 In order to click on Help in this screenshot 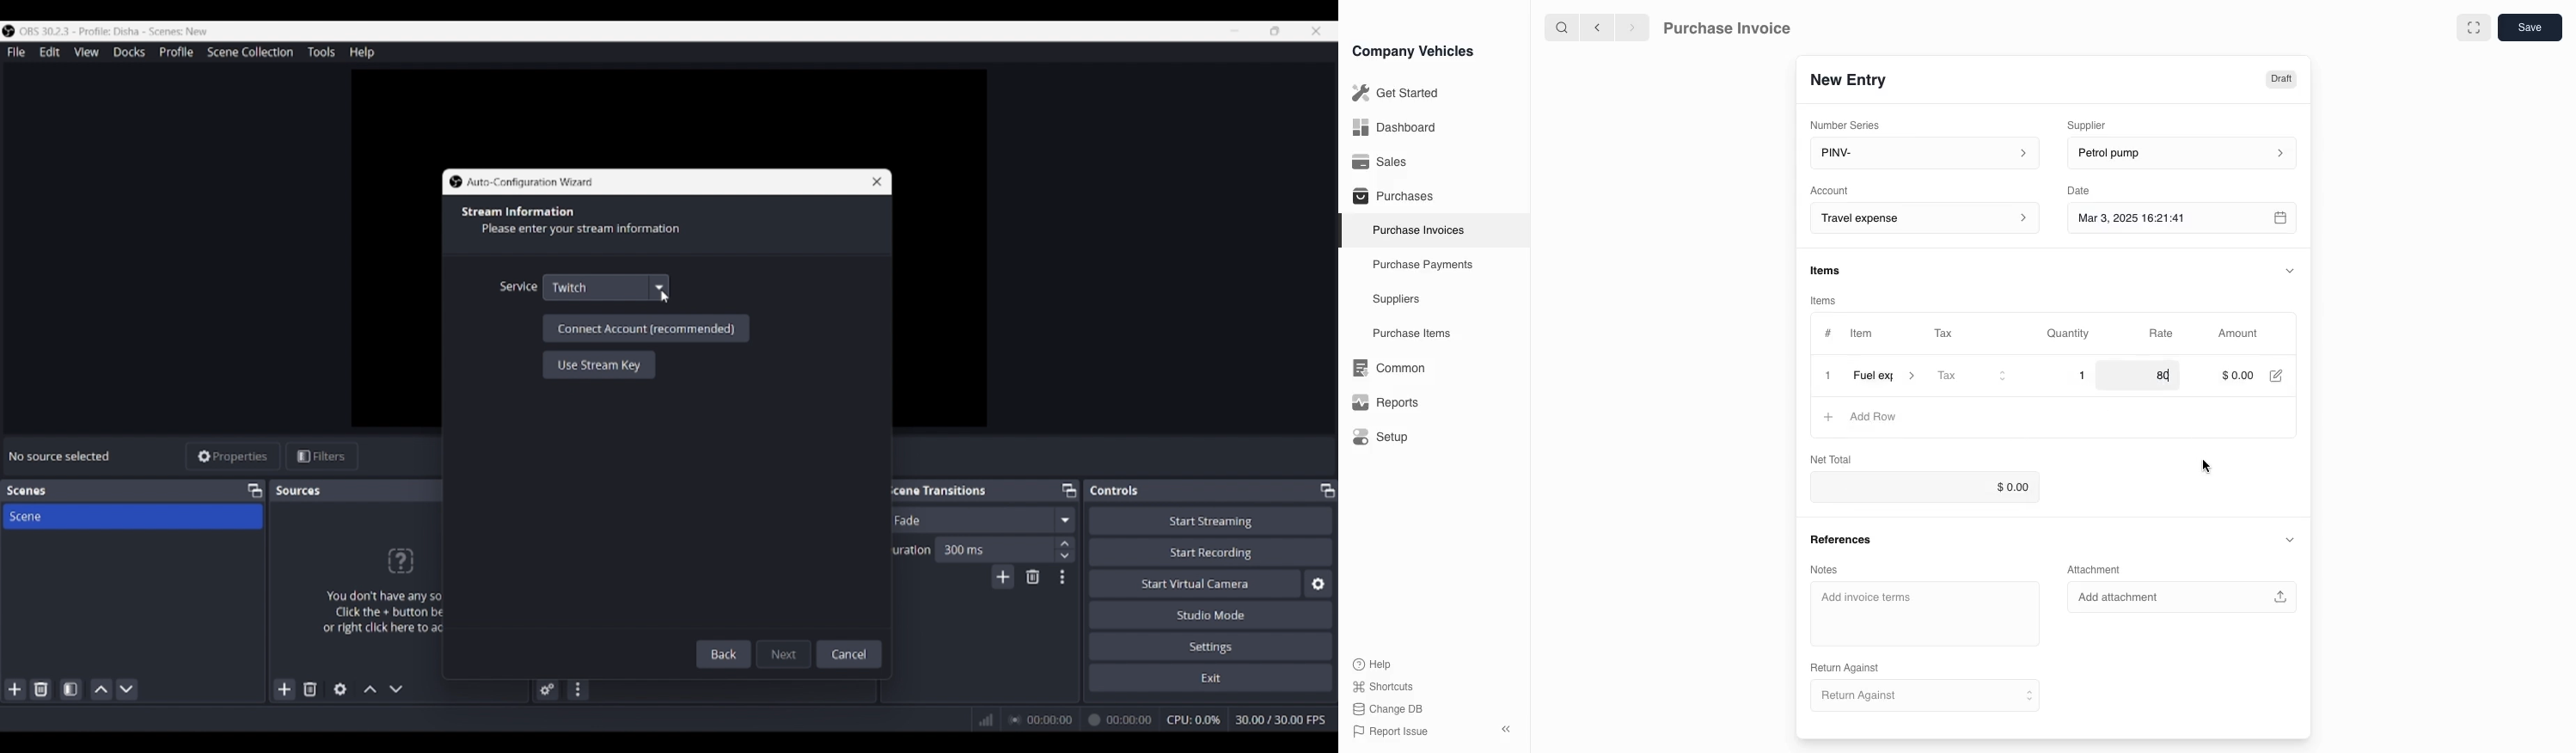, I will do `click(1376, 664)`.